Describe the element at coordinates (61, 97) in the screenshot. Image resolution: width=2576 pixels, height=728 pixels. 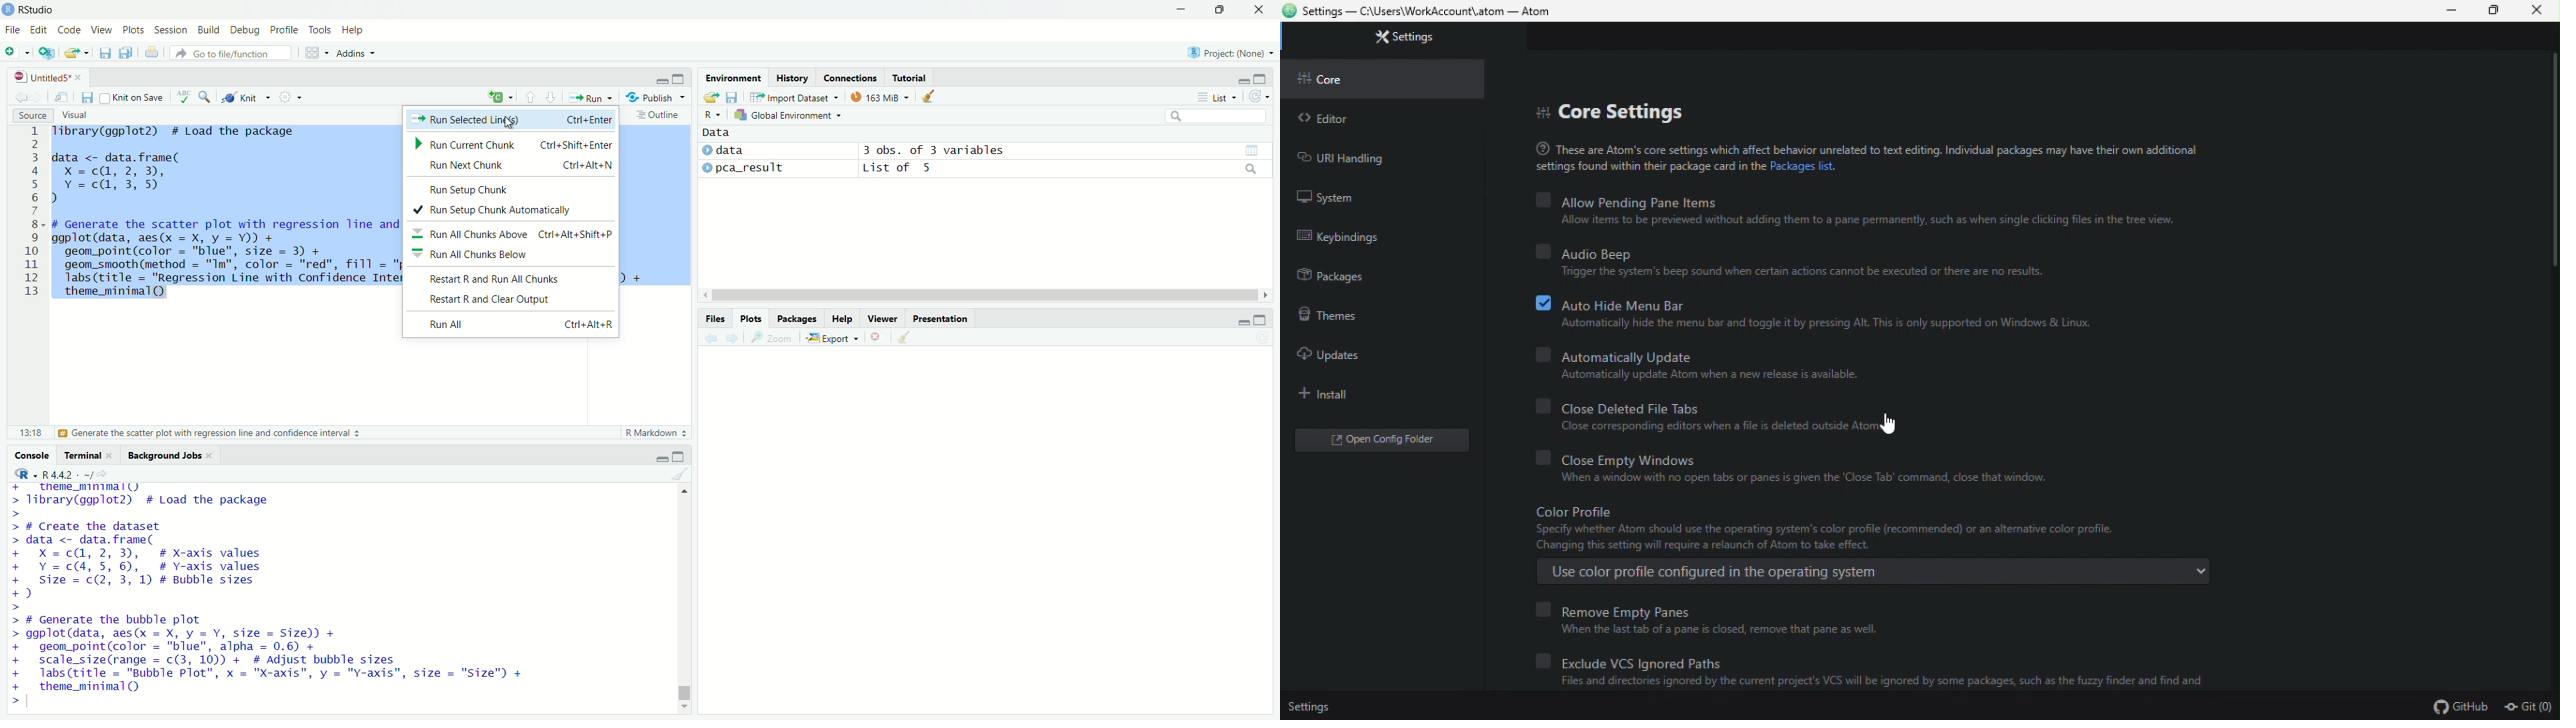
I see `Show in new window` at that location.